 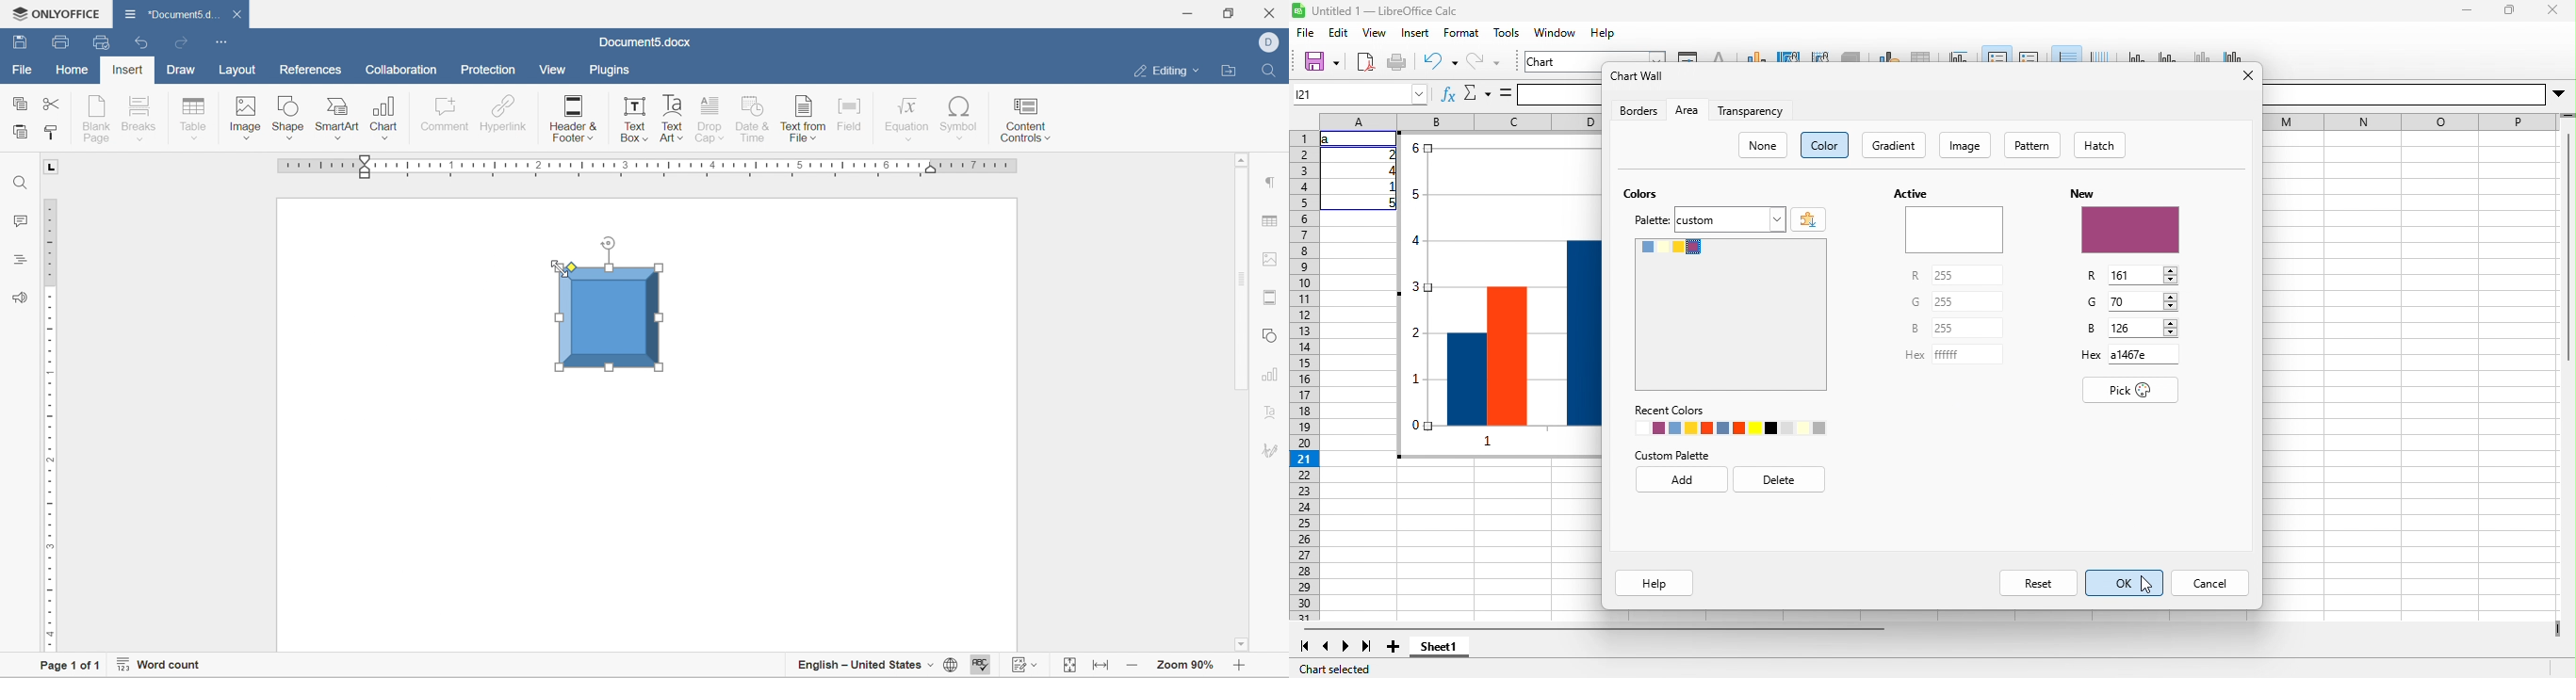 What do you see at coordinates (2510, 10) in the screenshot?
I see `maximize` at bounding box center [2510, 10].